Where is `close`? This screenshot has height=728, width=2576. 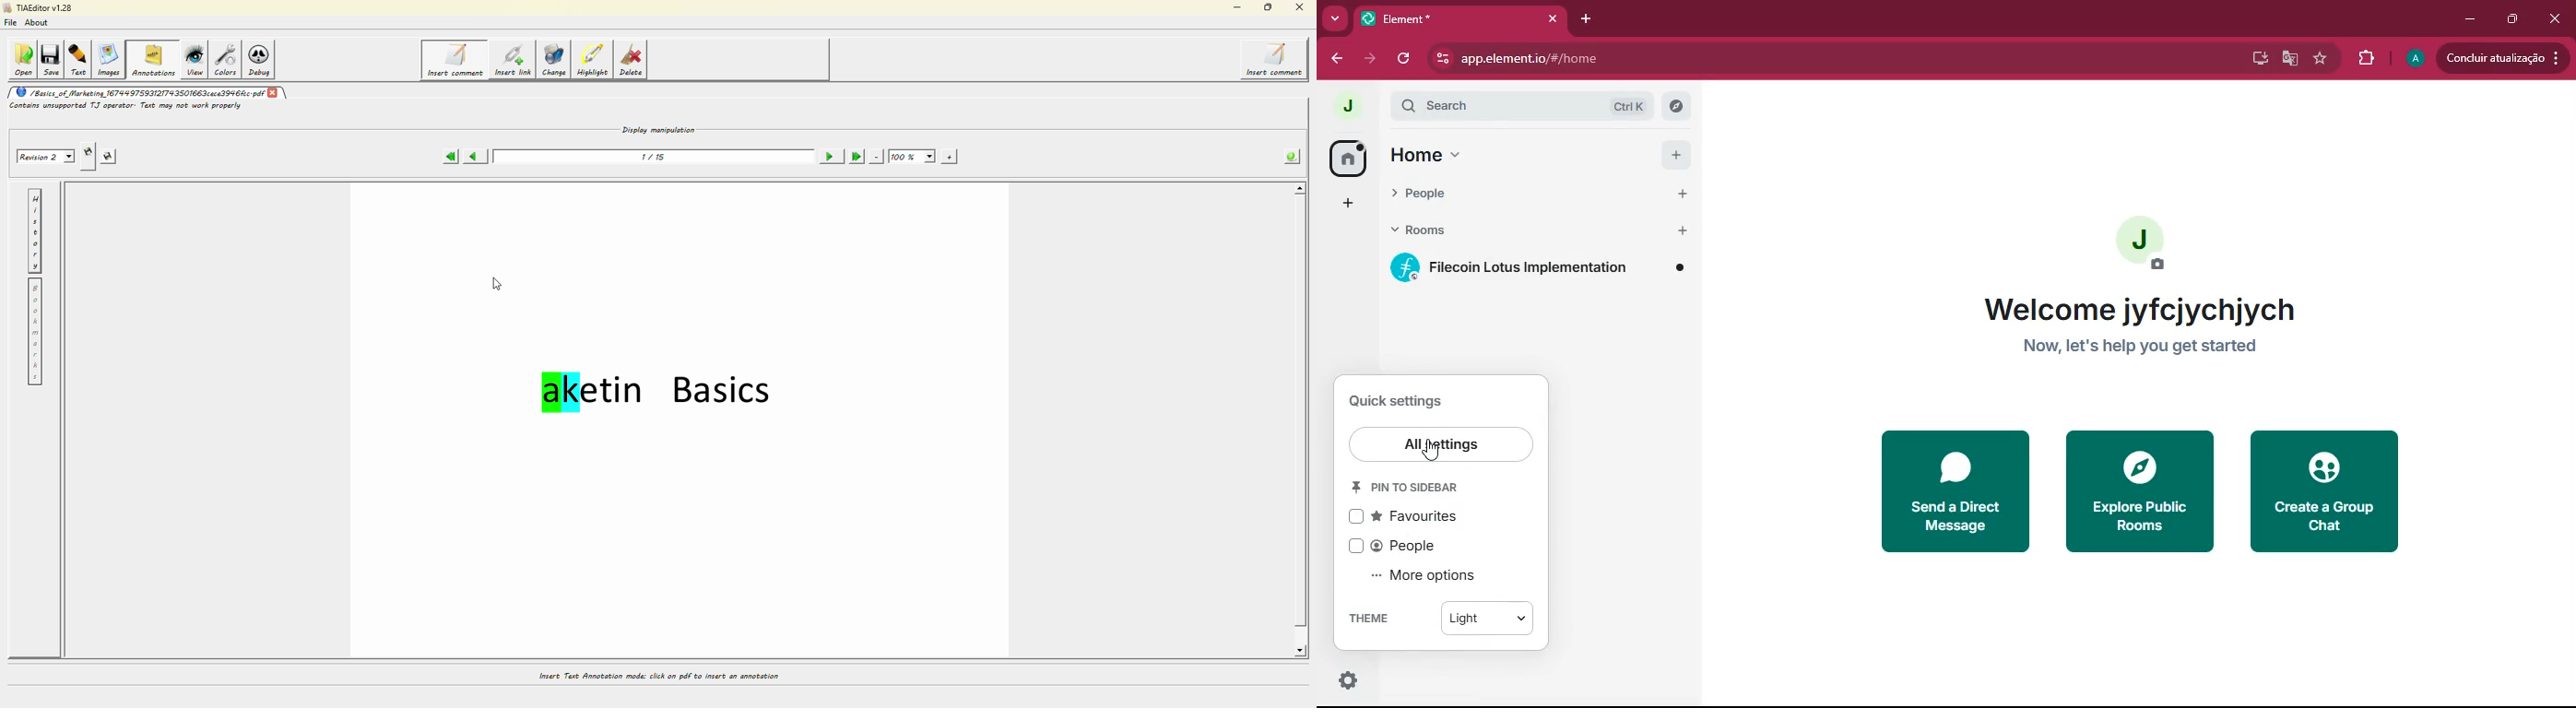 close is located at coordinates (2556, 14).